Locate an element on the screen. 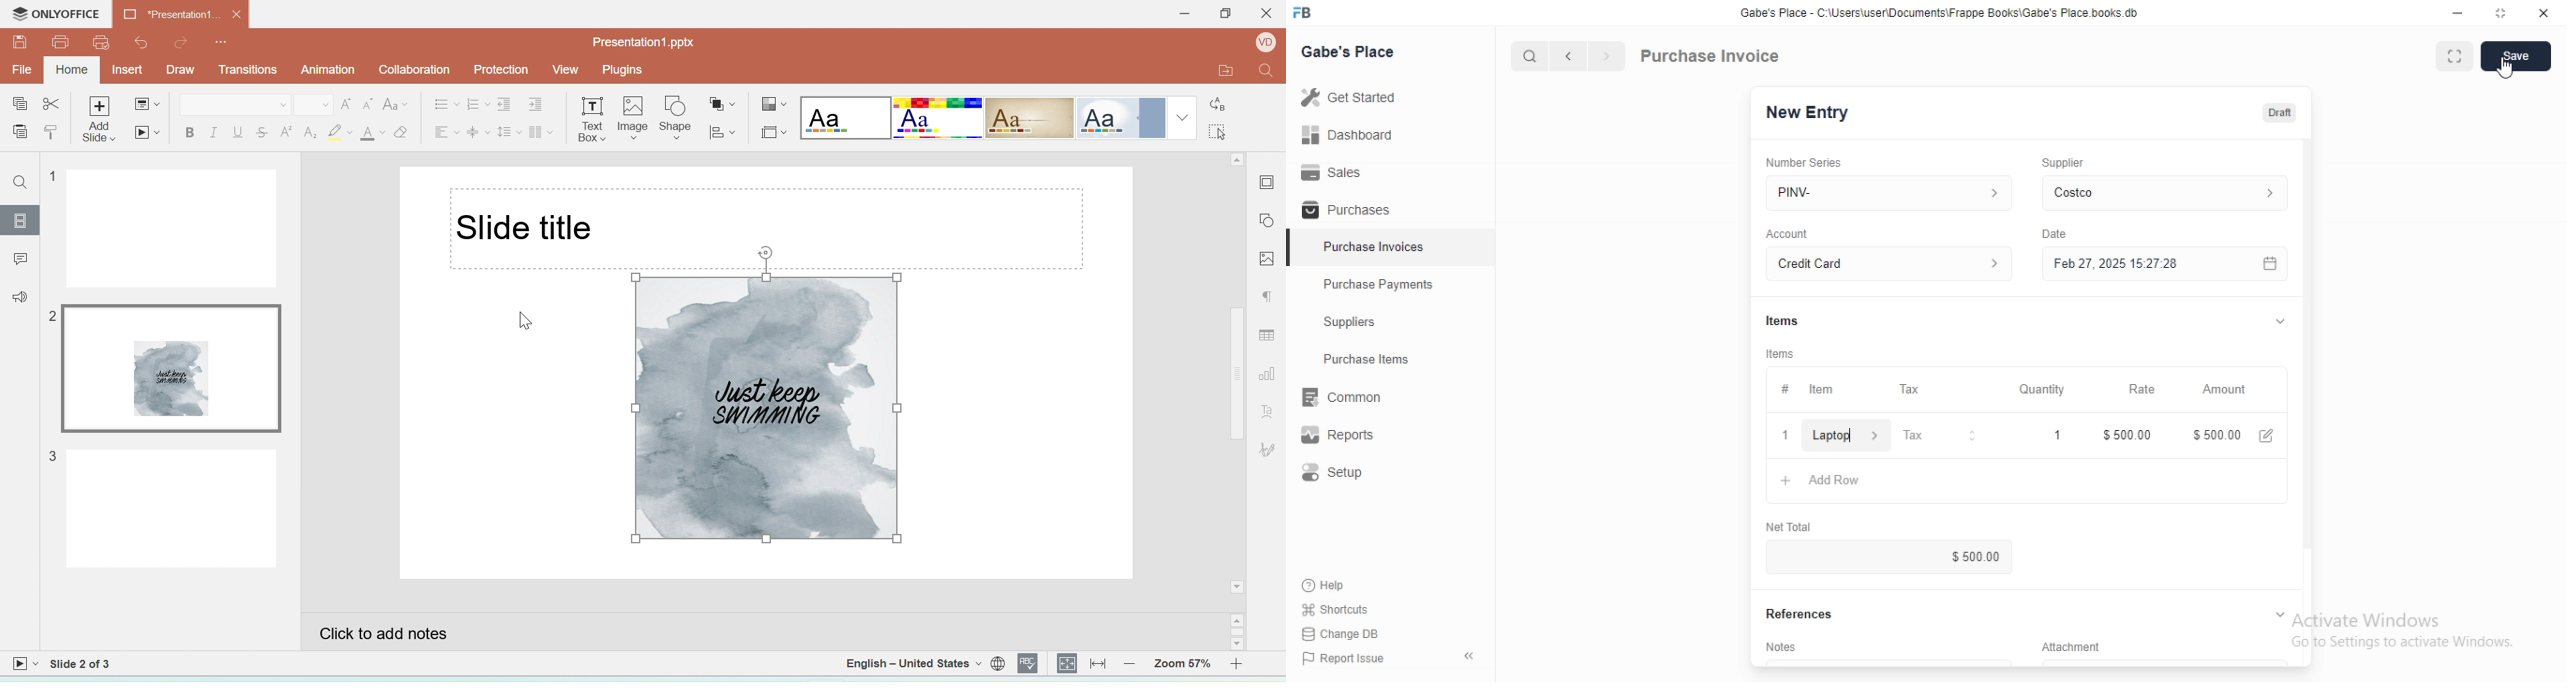 The image size is (2576, 700). Add slide is located at coordinates (101, 120).